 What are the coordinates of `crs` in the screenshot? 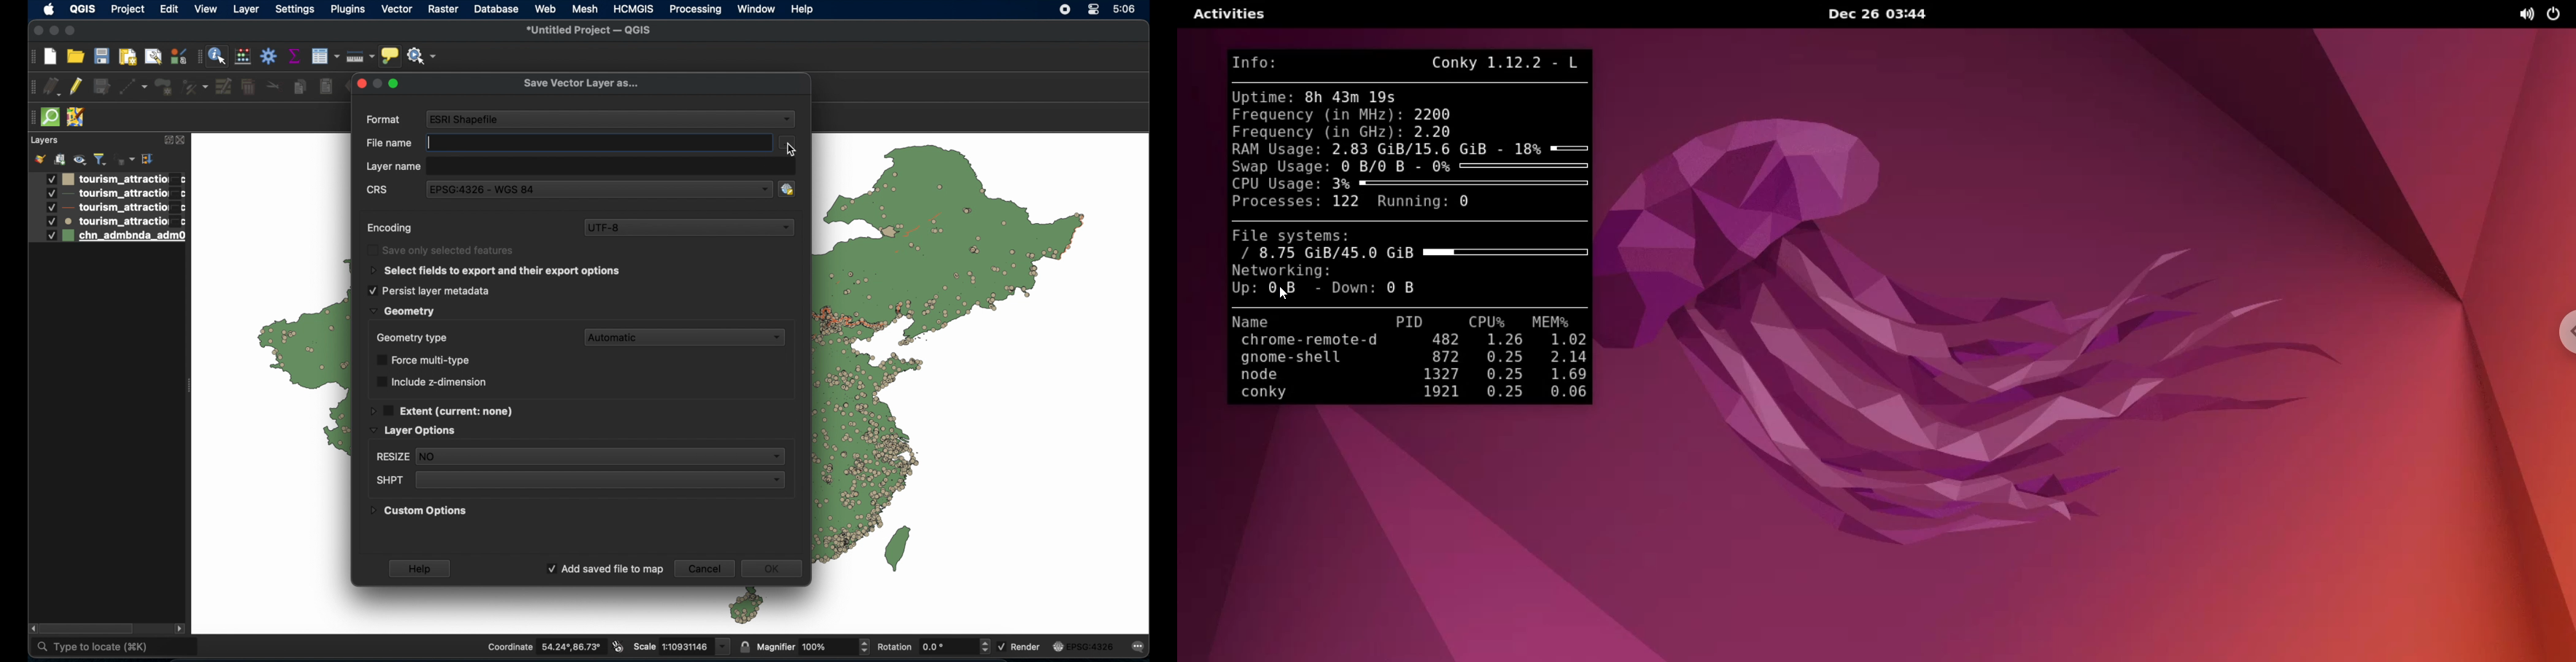 It's located at (378, 191).